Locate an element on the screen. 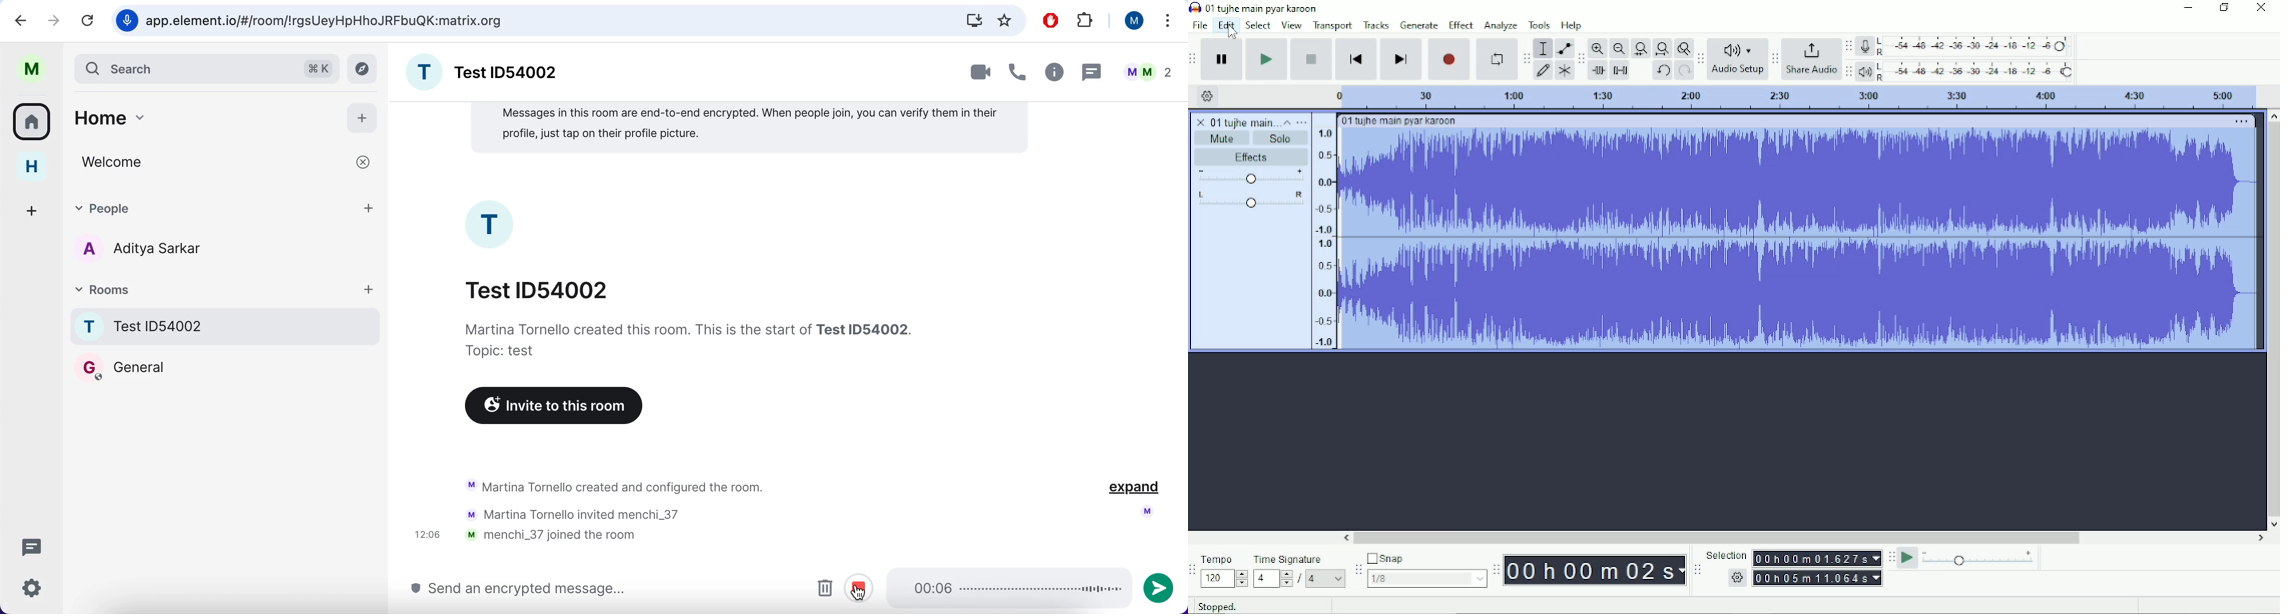 The image size is (2296, 616). videocall is located at coordinates (980, 73).